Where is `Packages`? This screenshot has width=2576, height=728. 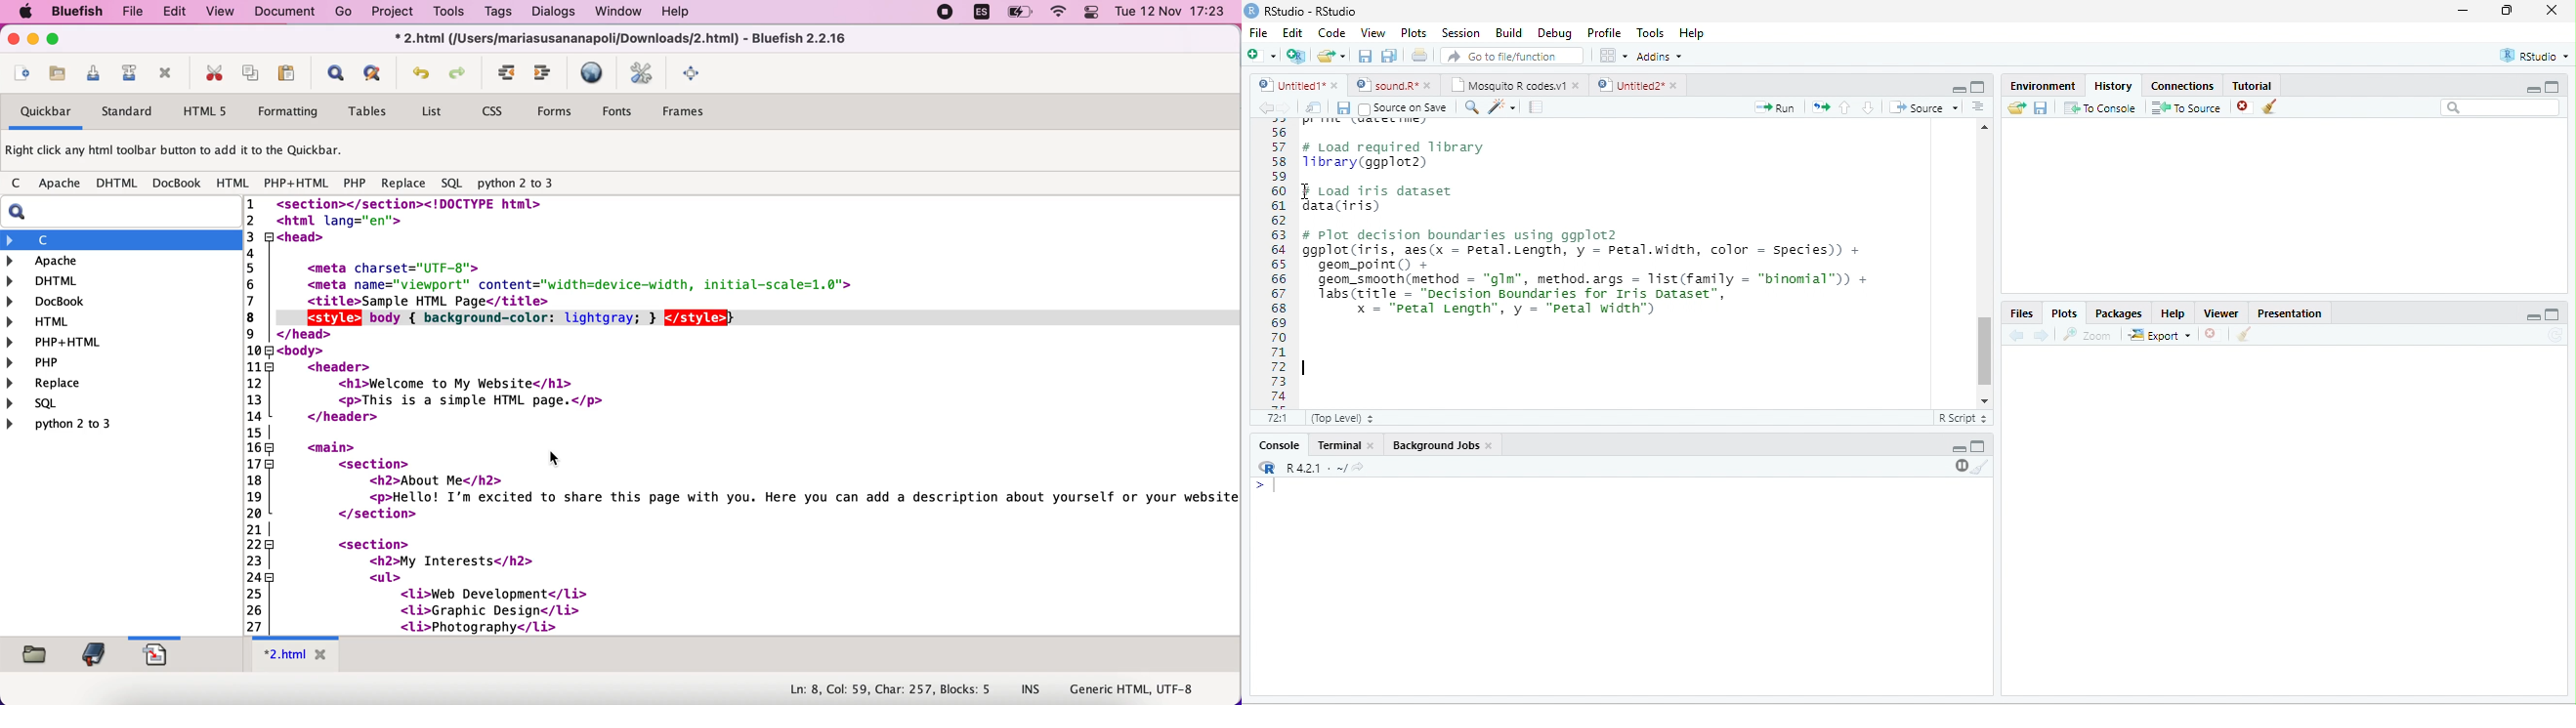
Packages is located at coordinates (2119, 314).